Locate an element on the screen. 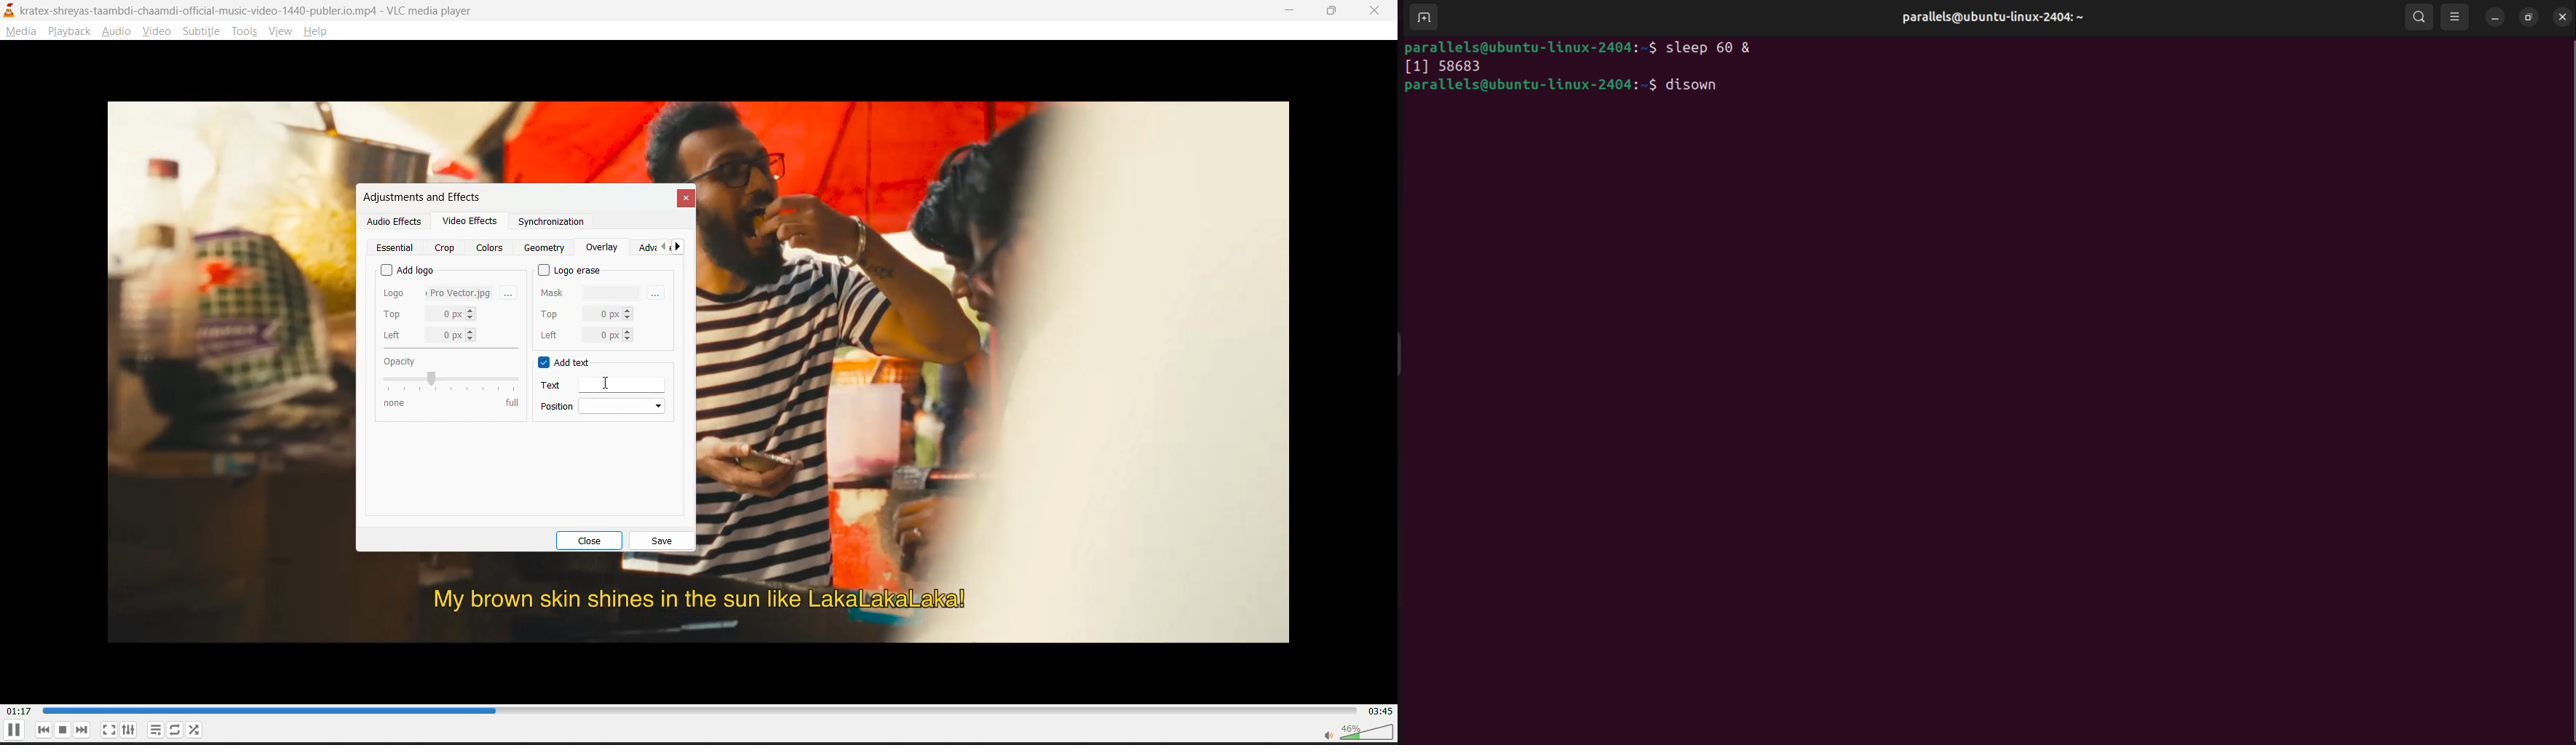 The image size is (2576, 756). help is located at coordinates (319, 31).